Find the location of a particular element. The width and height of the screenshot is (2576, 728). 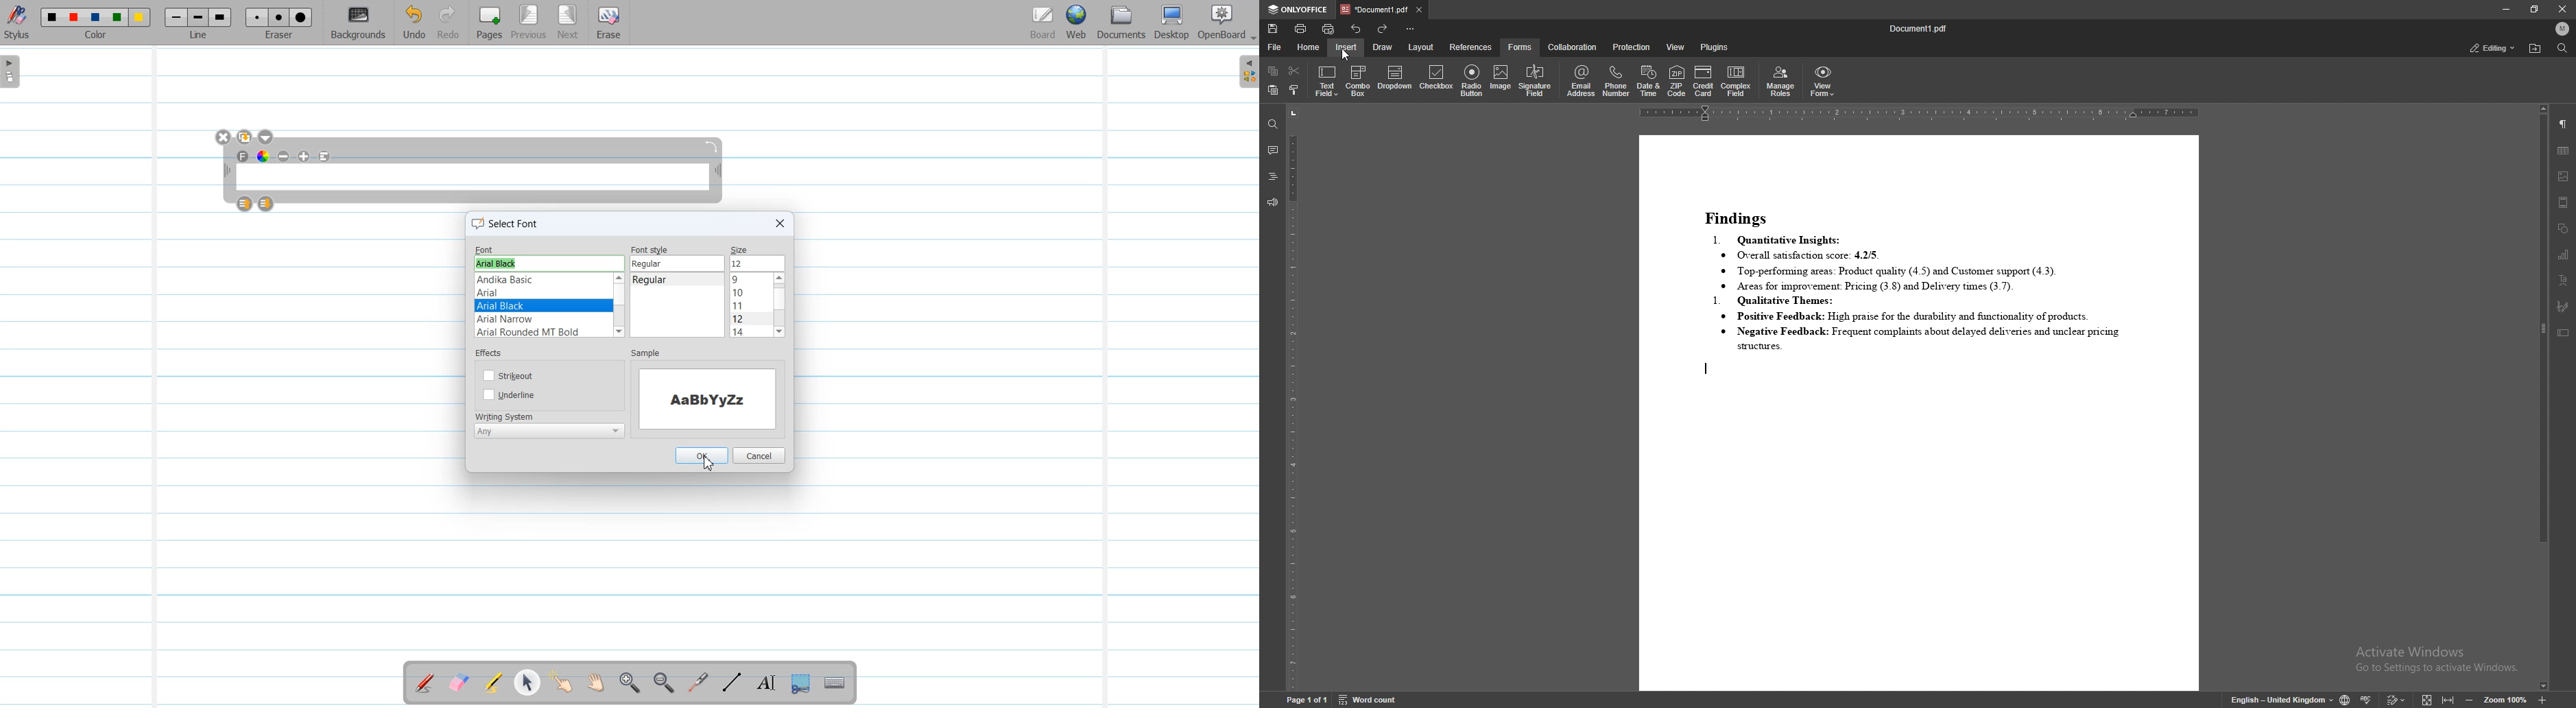

print is located at coordinates (1301, 28).